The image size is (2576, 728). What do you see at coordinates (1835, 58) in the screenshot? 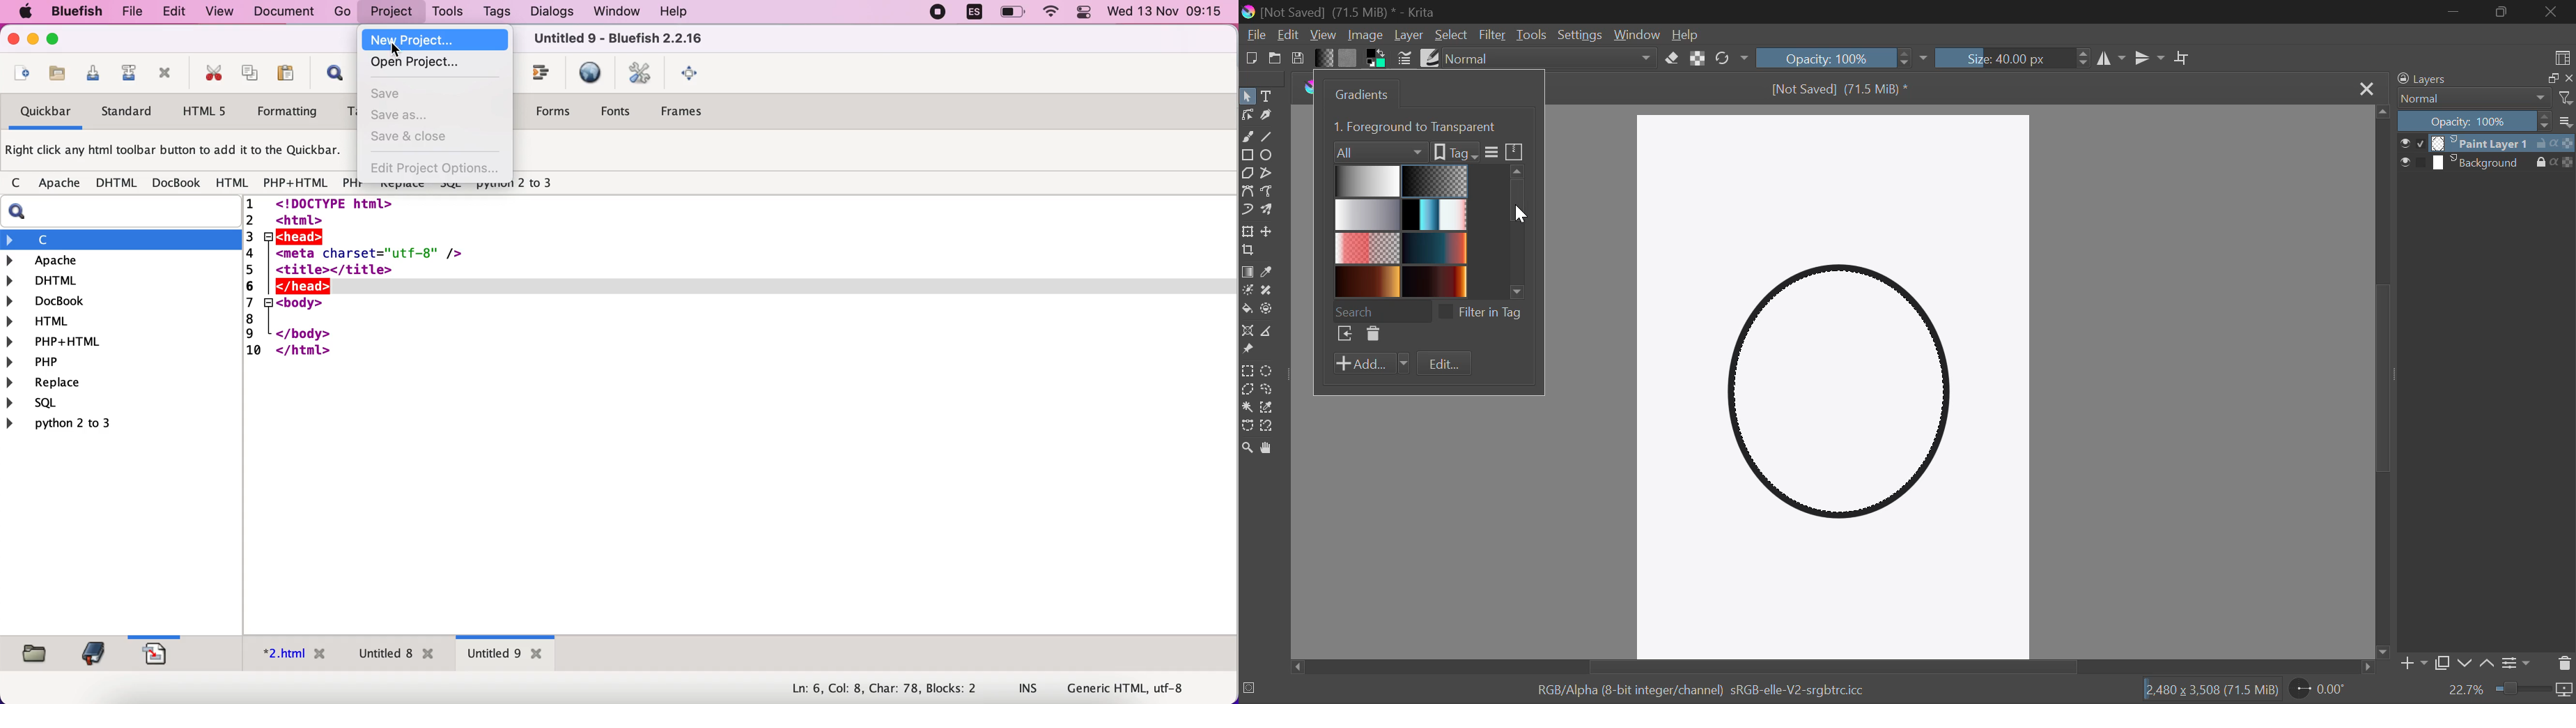
I see `Opacity` at bounding box center [1835, 58].